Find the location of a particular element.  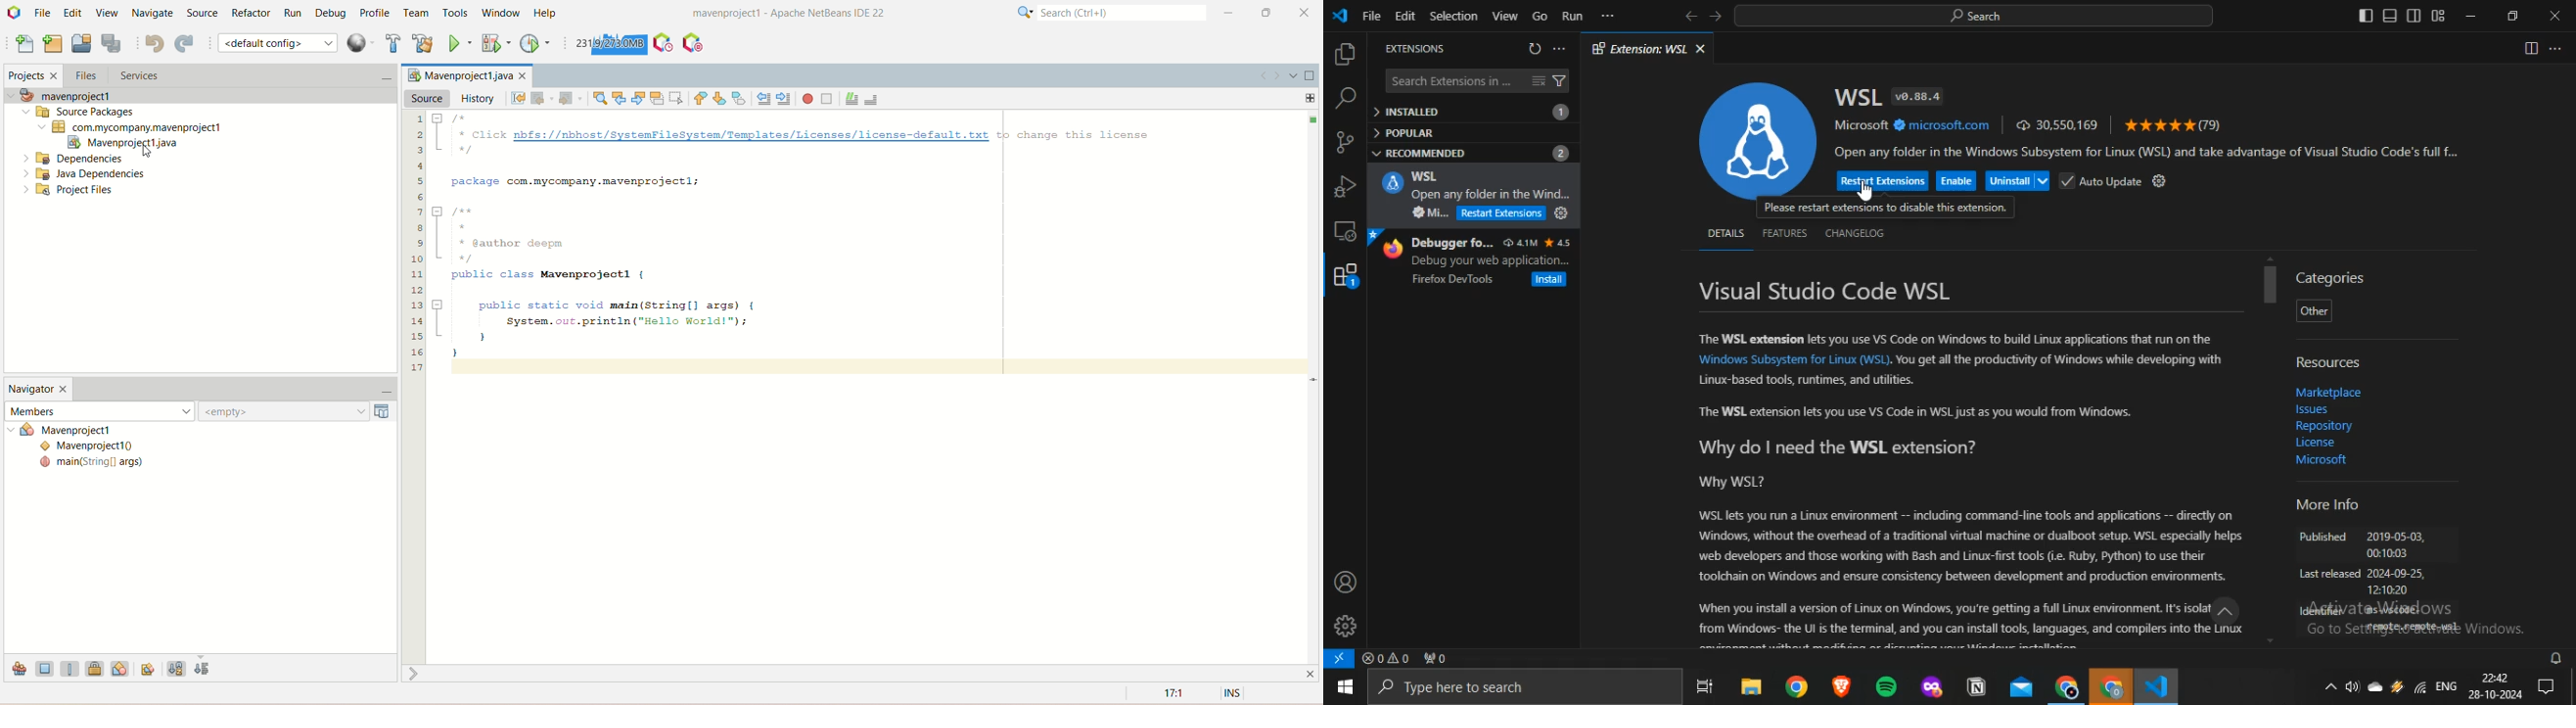

Categories is located at coordinates (2332, 277).